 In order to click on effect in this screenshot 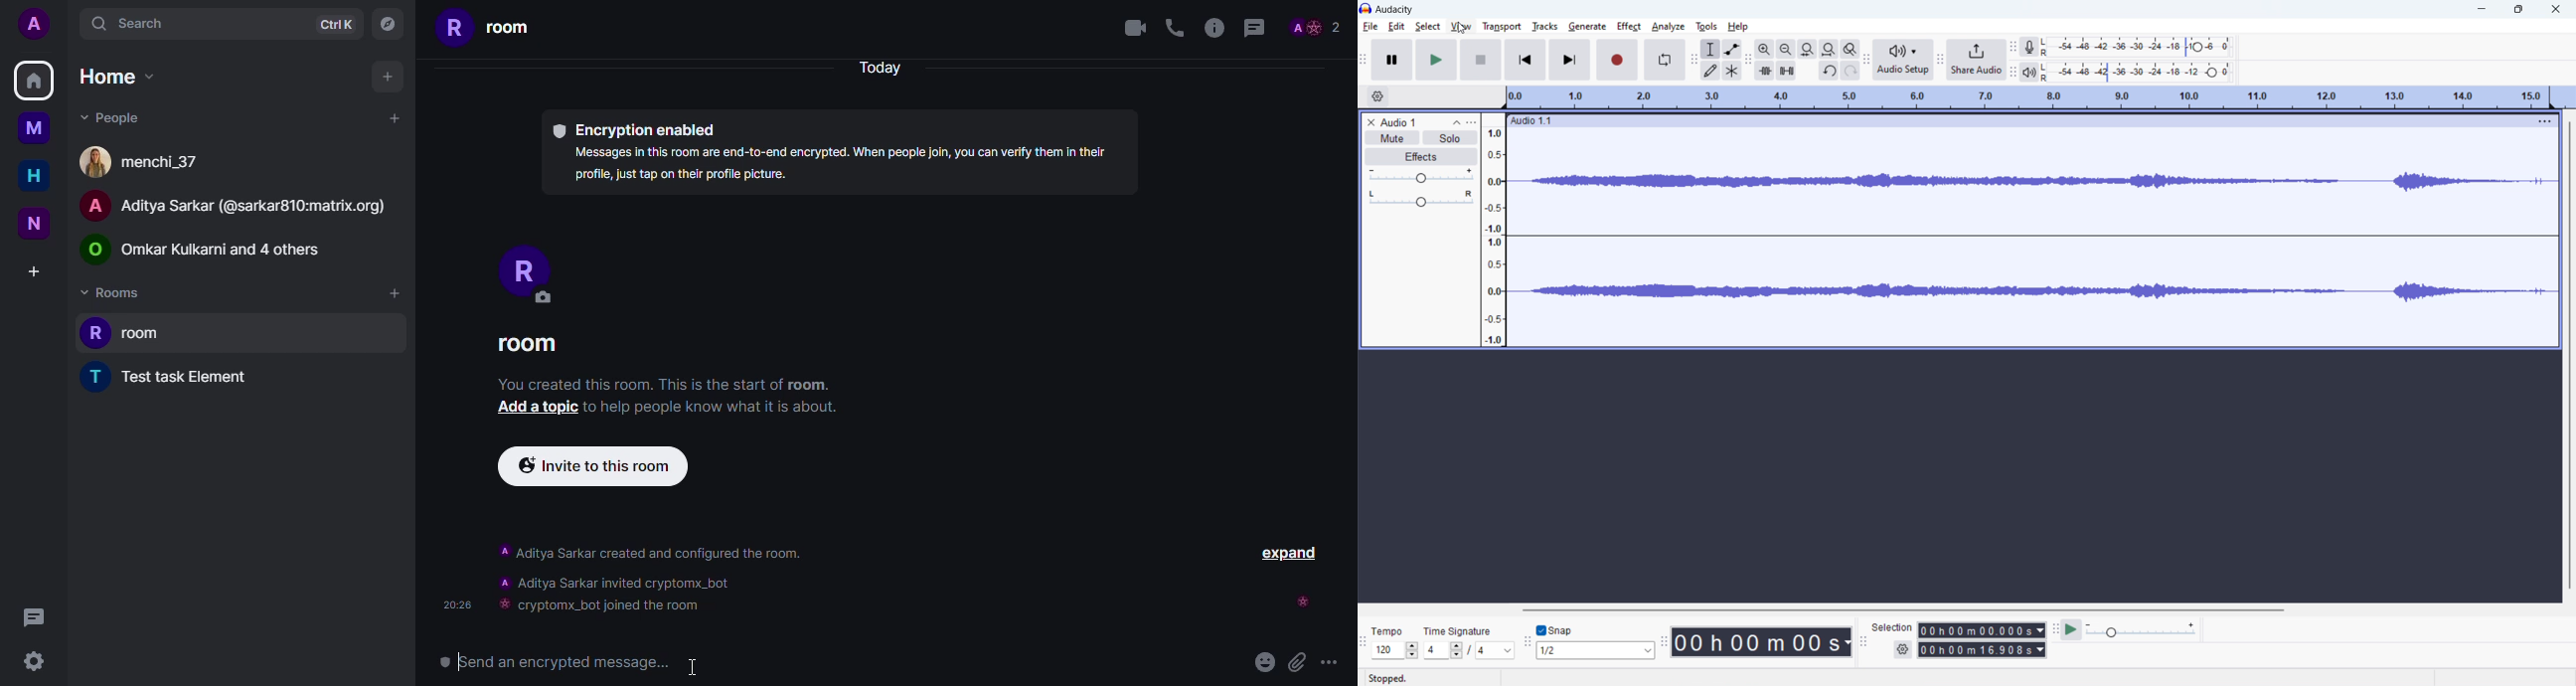, I will do `click(1629, 26)`.